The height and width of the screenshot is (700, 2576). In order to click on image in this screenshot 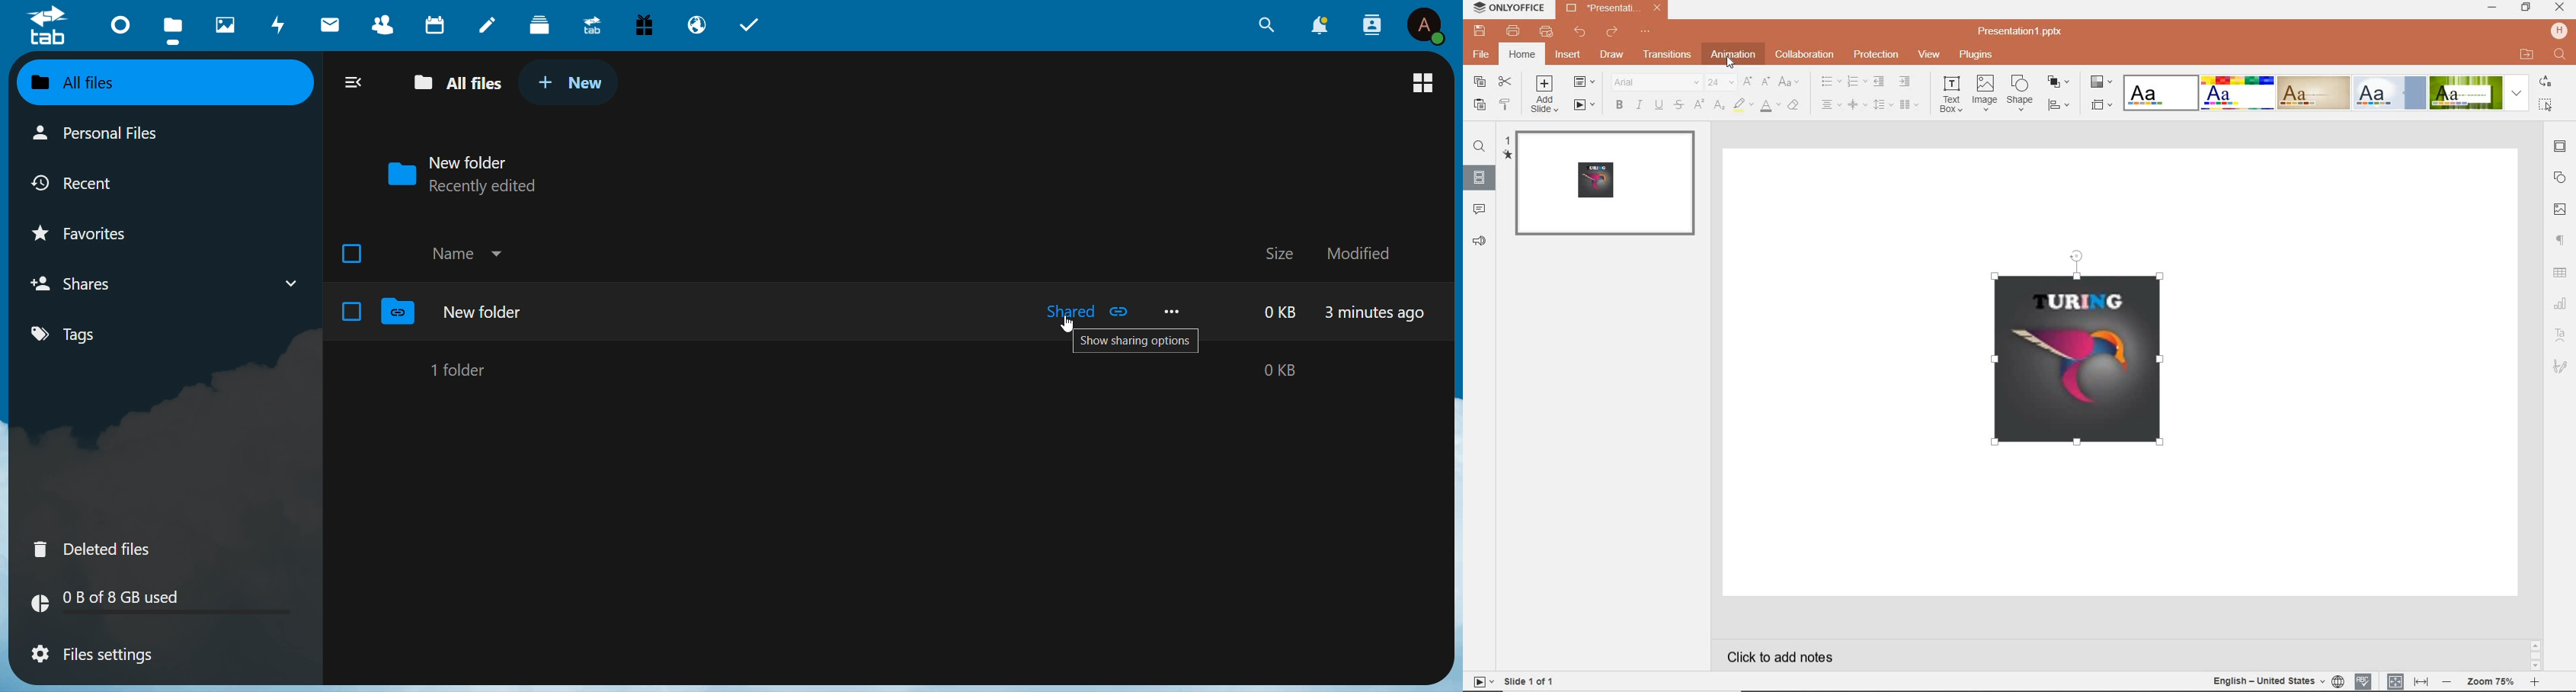, I will do `click(1984, 94)`.